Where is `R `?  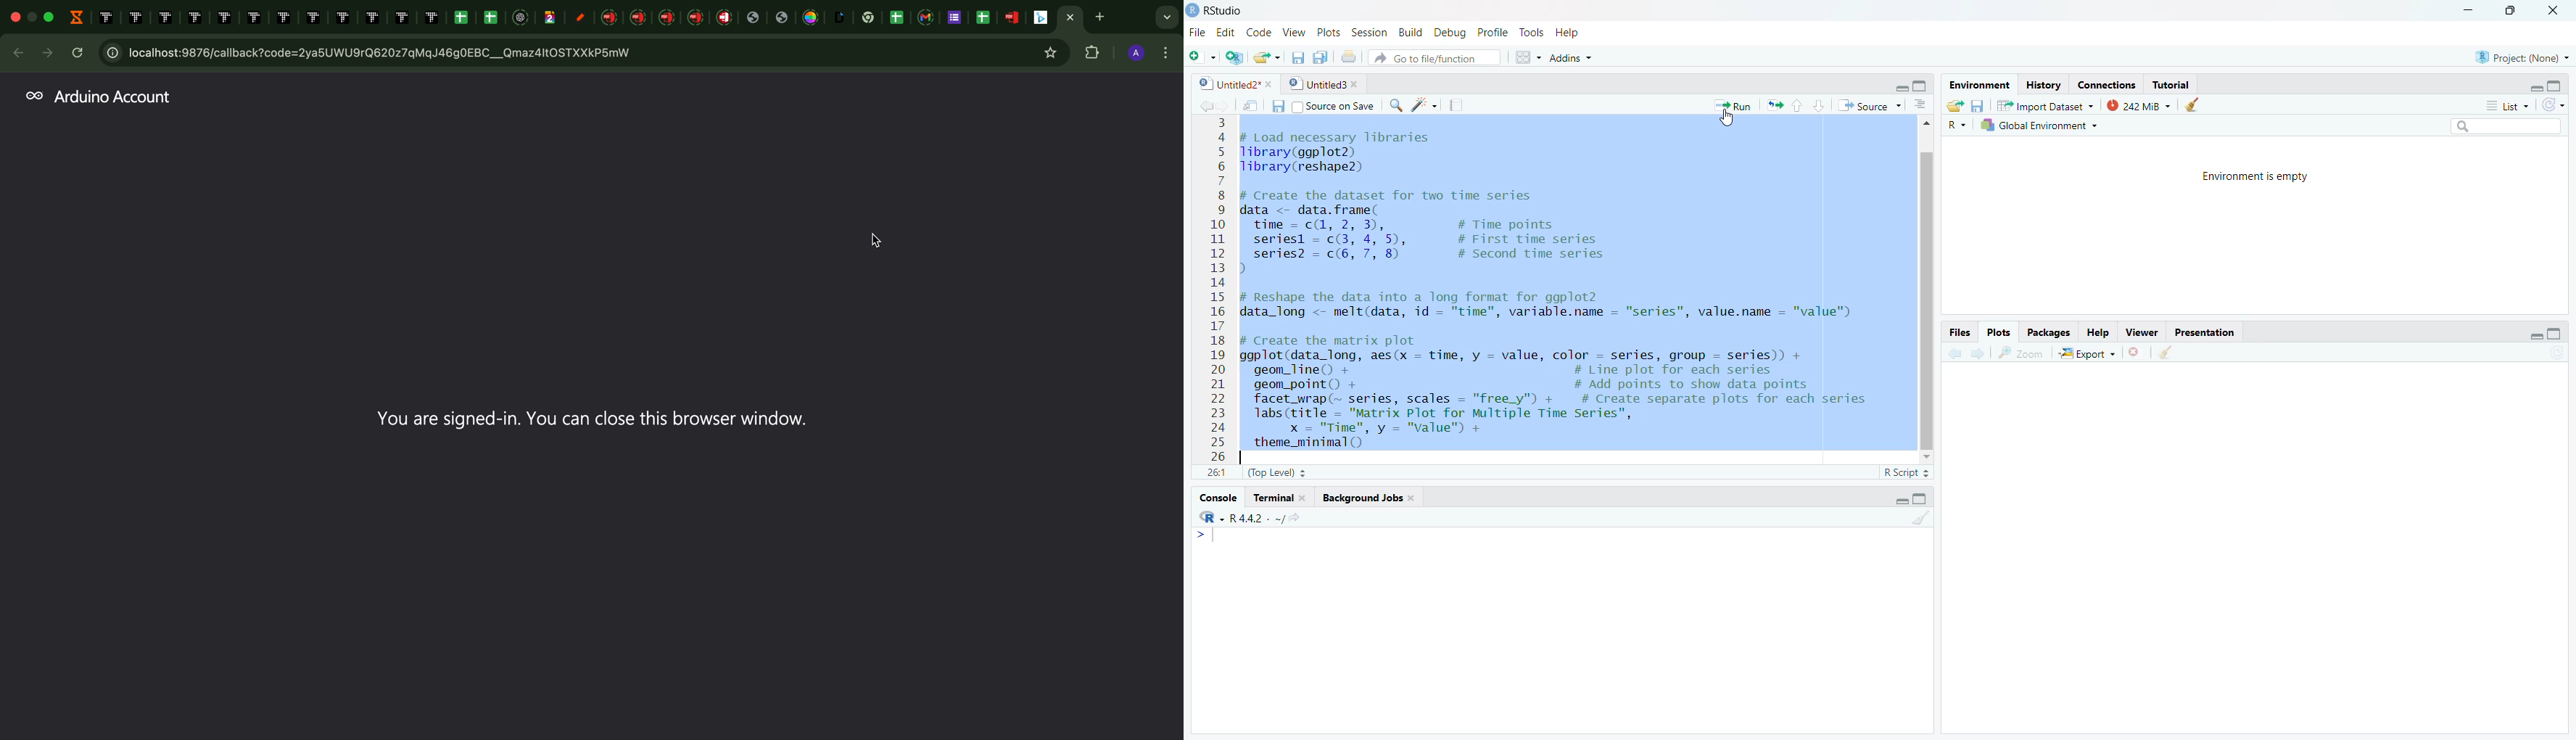
R  is located at coordinates (1212, 517).